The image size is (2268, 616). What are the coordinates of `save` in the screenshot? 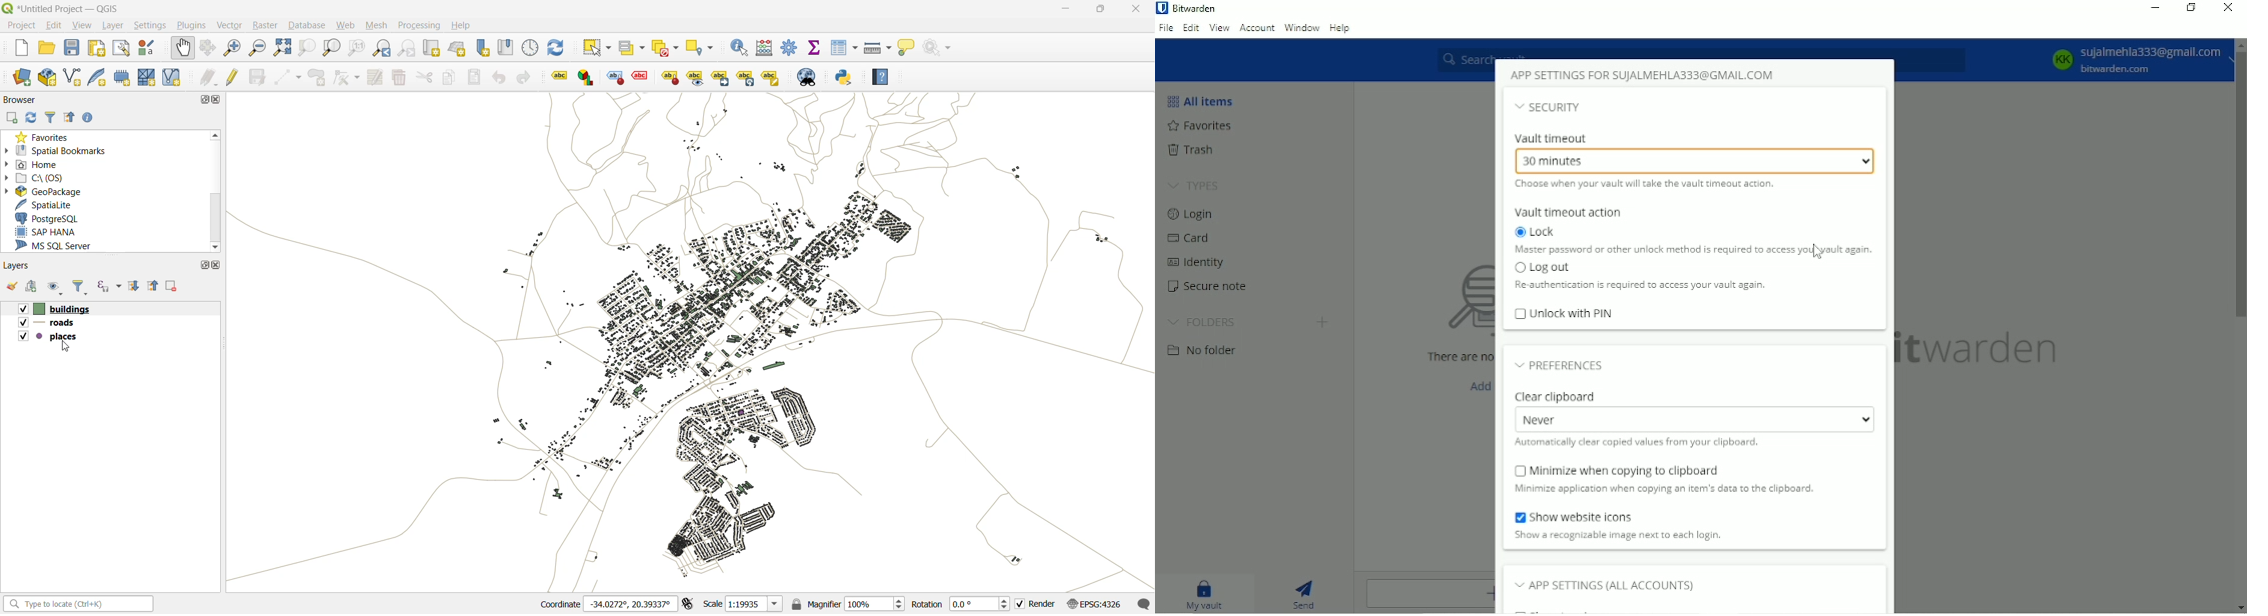 It's located at (72, 49).